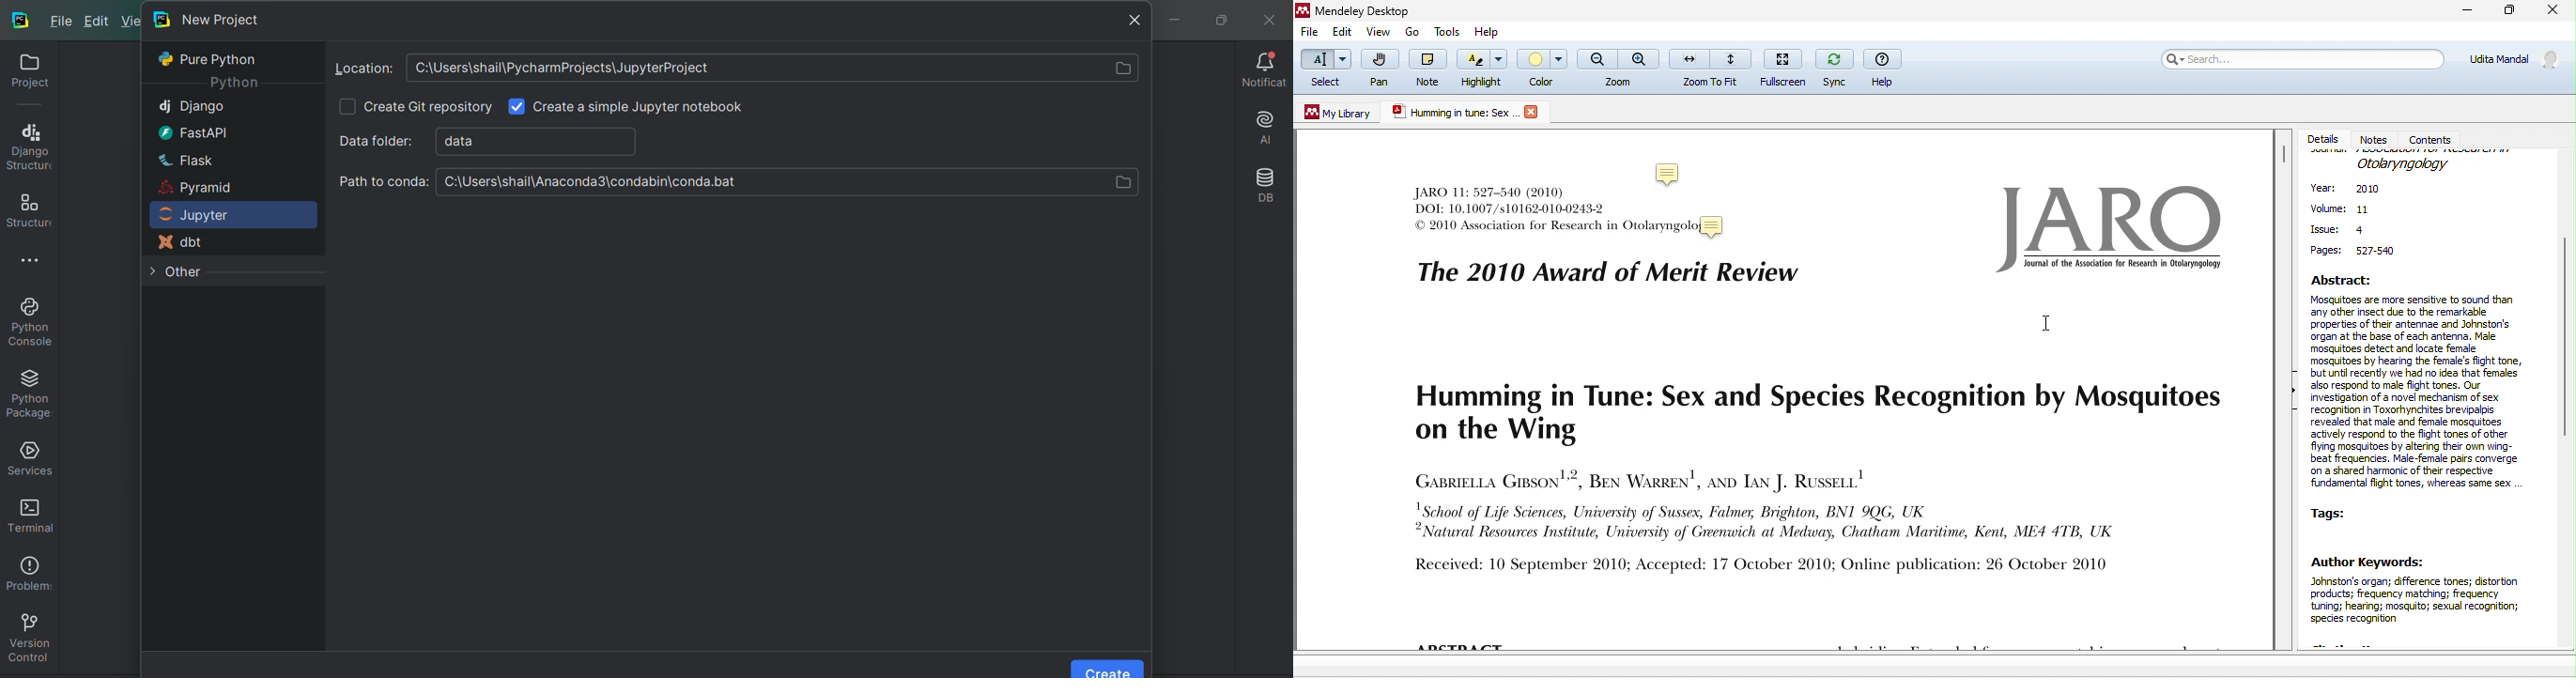  Describe the element at coordinates (2512, 65) in the screenshot. I see `account` at that location.